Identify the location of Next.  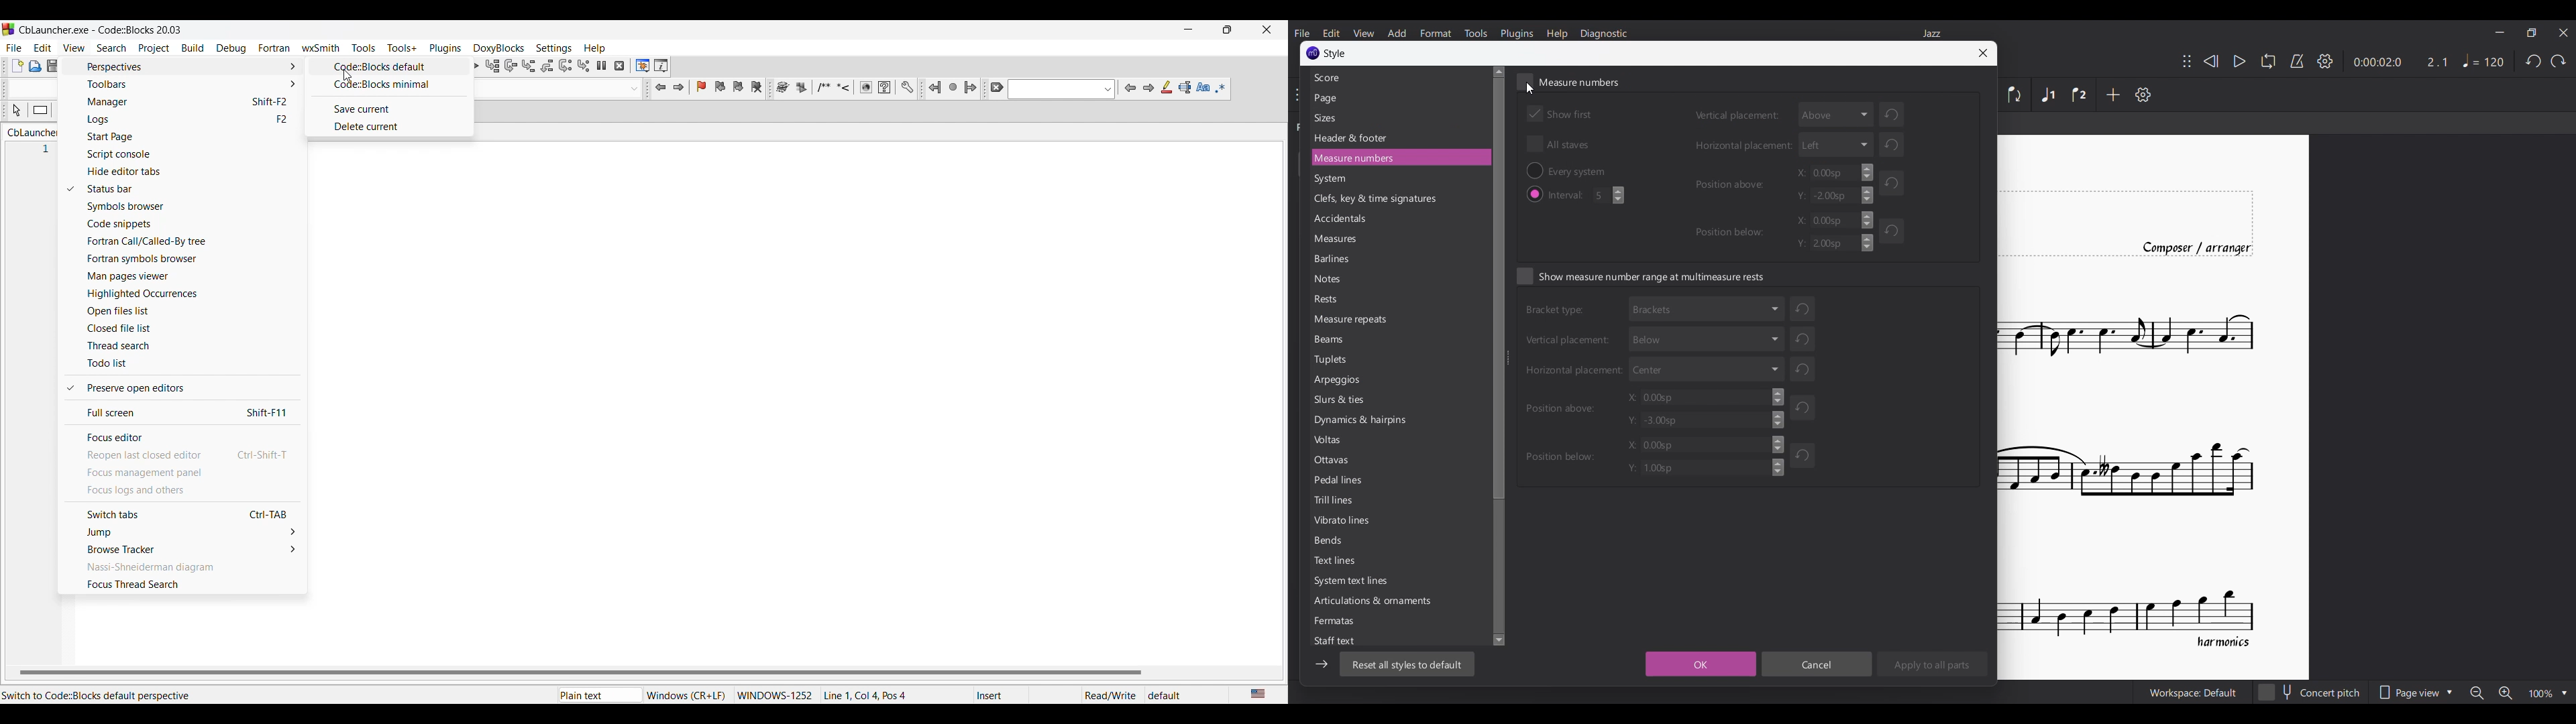
(1148, 88).